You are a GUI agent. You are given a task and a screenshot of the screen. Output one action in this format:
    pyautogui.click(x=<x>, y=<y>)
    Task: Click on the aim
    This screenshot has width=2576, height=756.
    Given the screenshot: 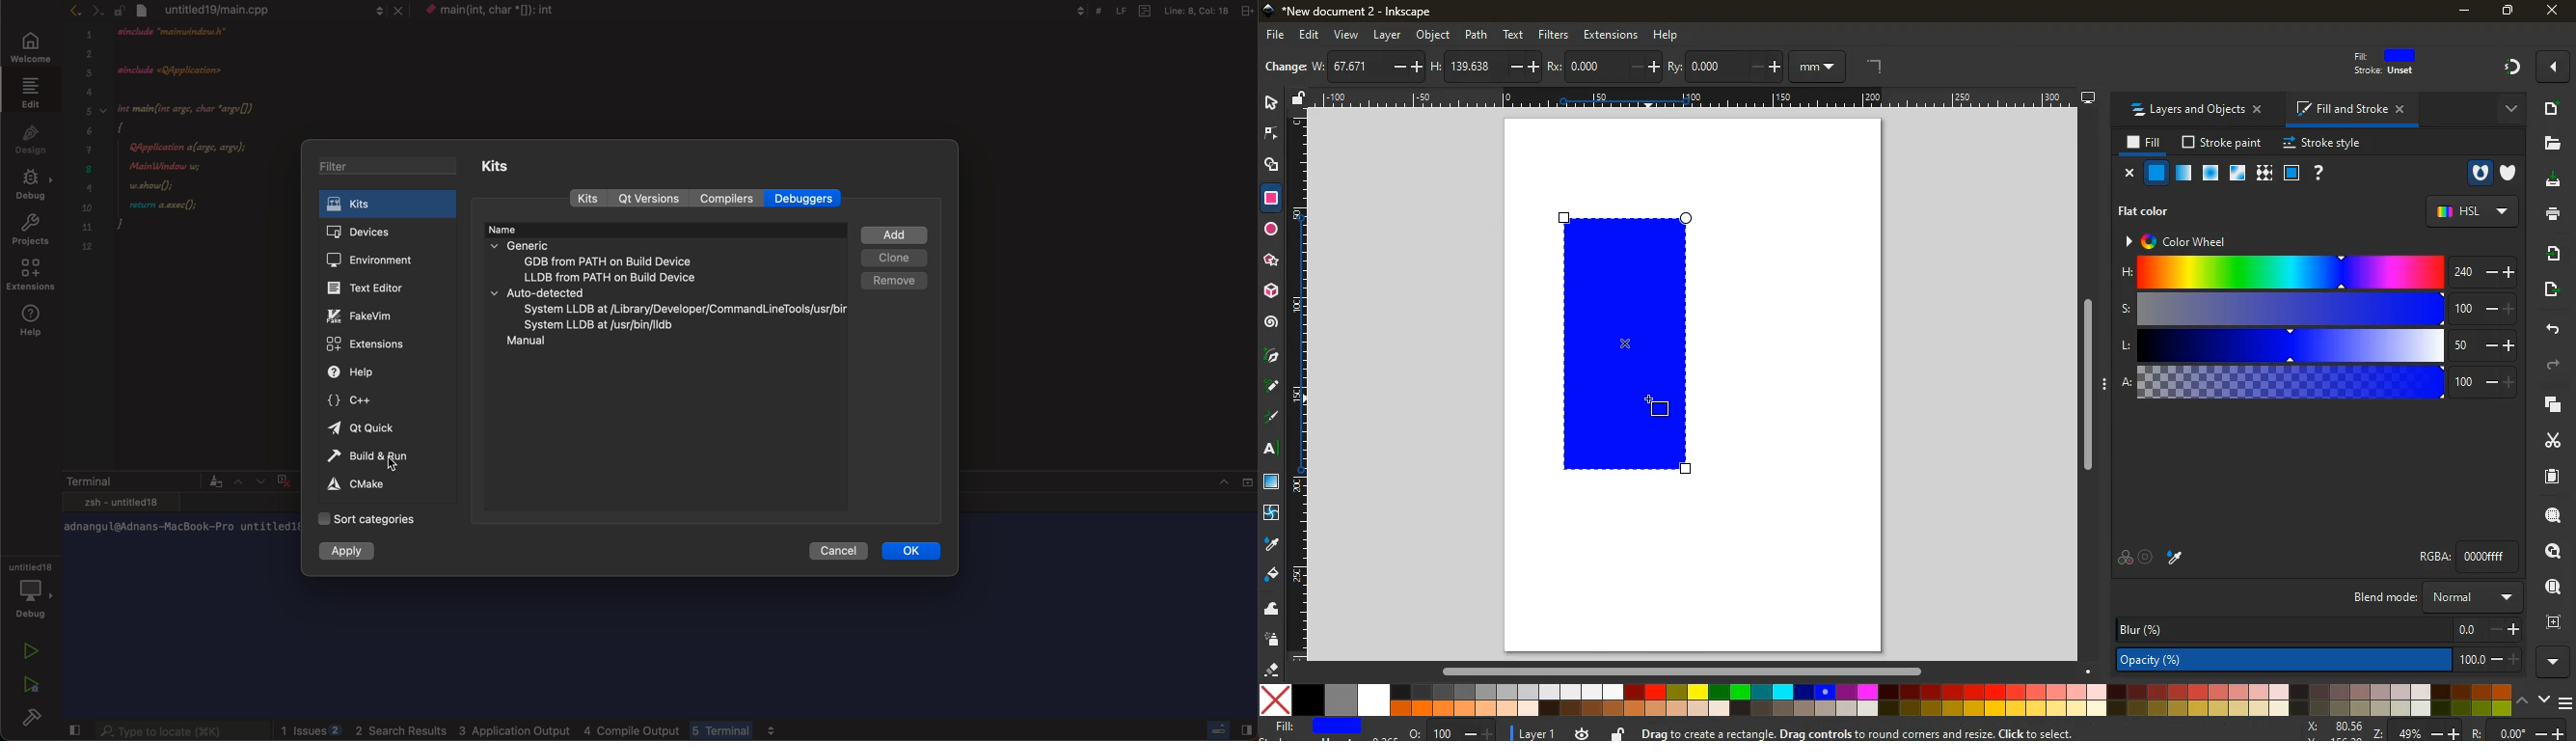 What is the action you would take?
    pyautogui.click(x=2146, y=556)
    